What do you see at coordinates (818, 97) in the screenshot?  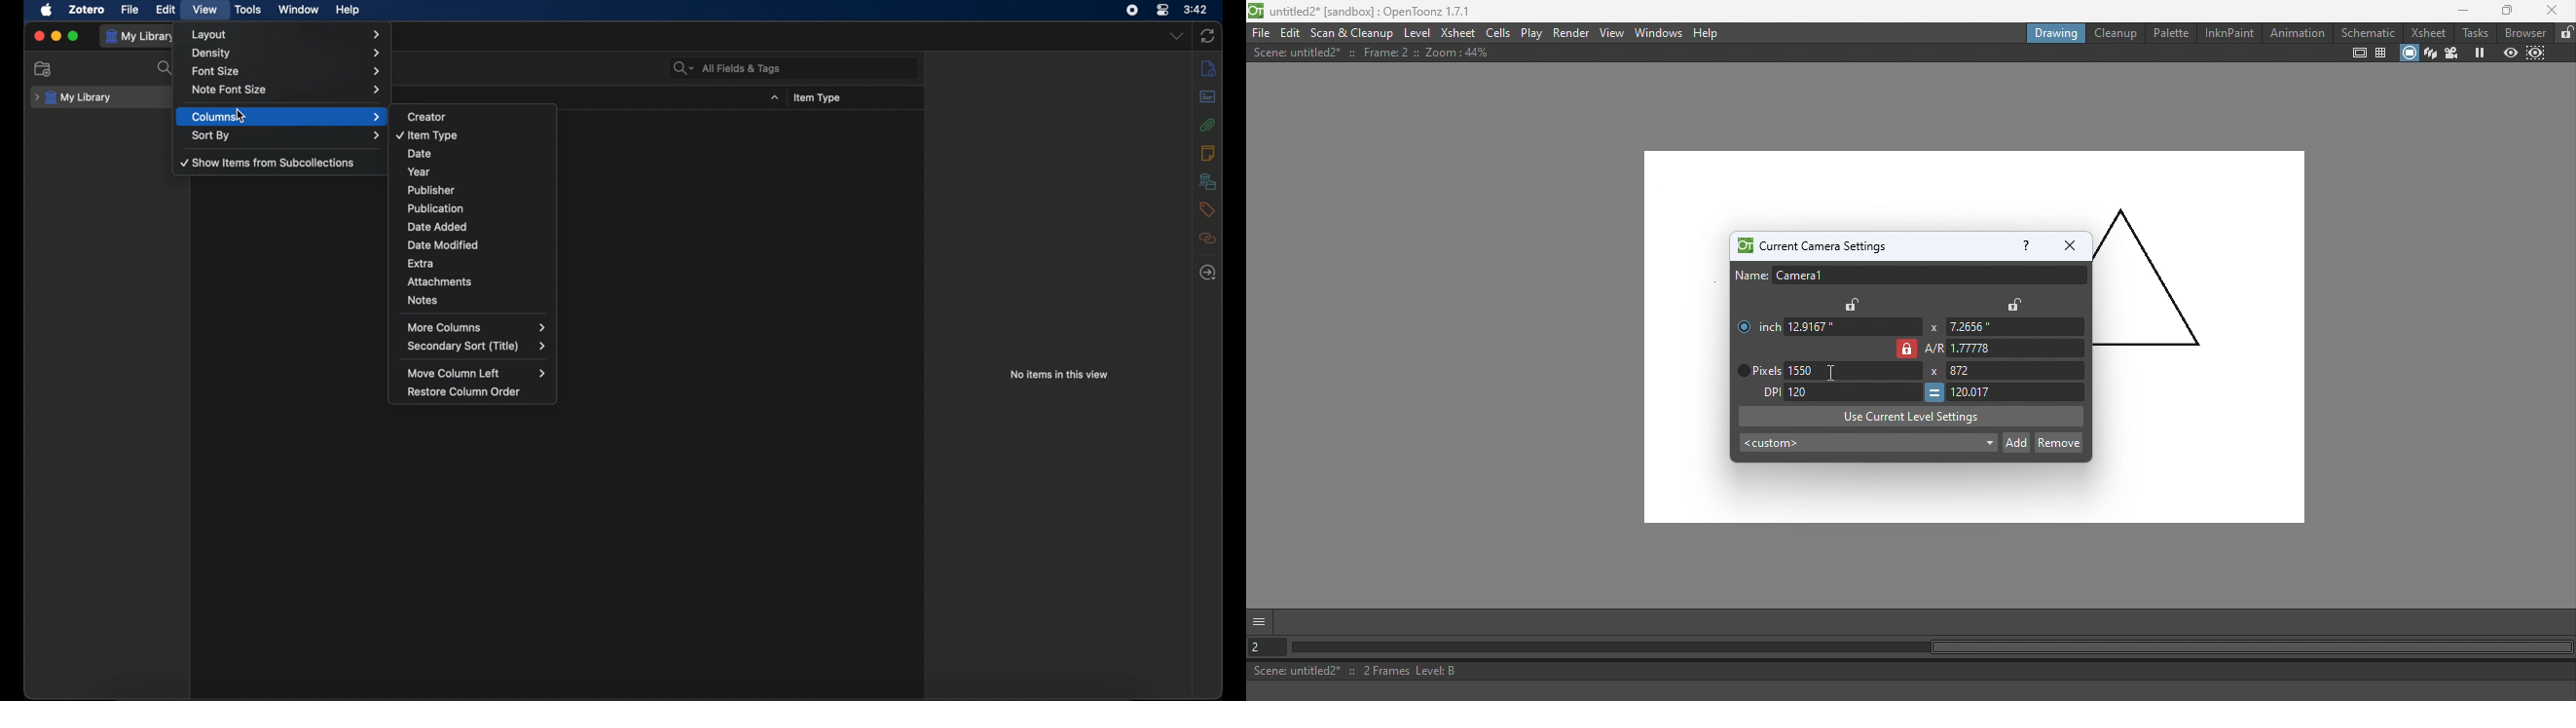 I see `item type` at bounding box center [818, 97].